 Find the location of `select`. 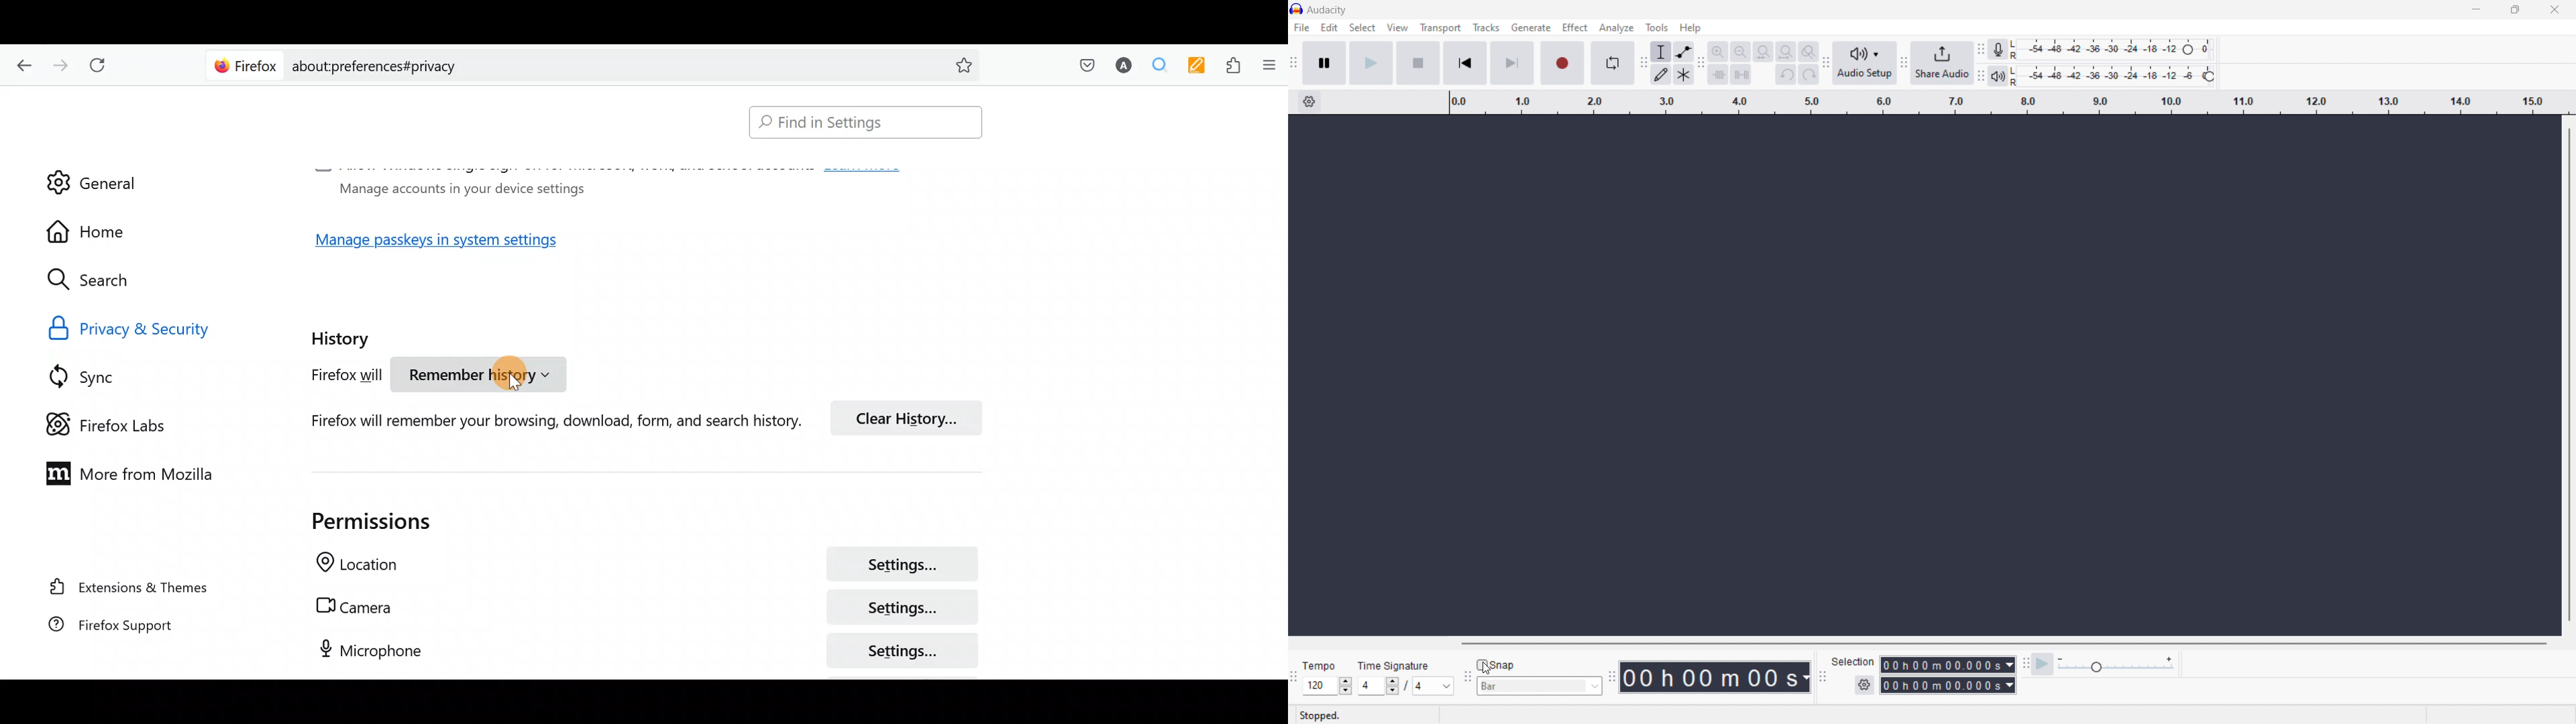

select is located at coordinates (1362, 28).